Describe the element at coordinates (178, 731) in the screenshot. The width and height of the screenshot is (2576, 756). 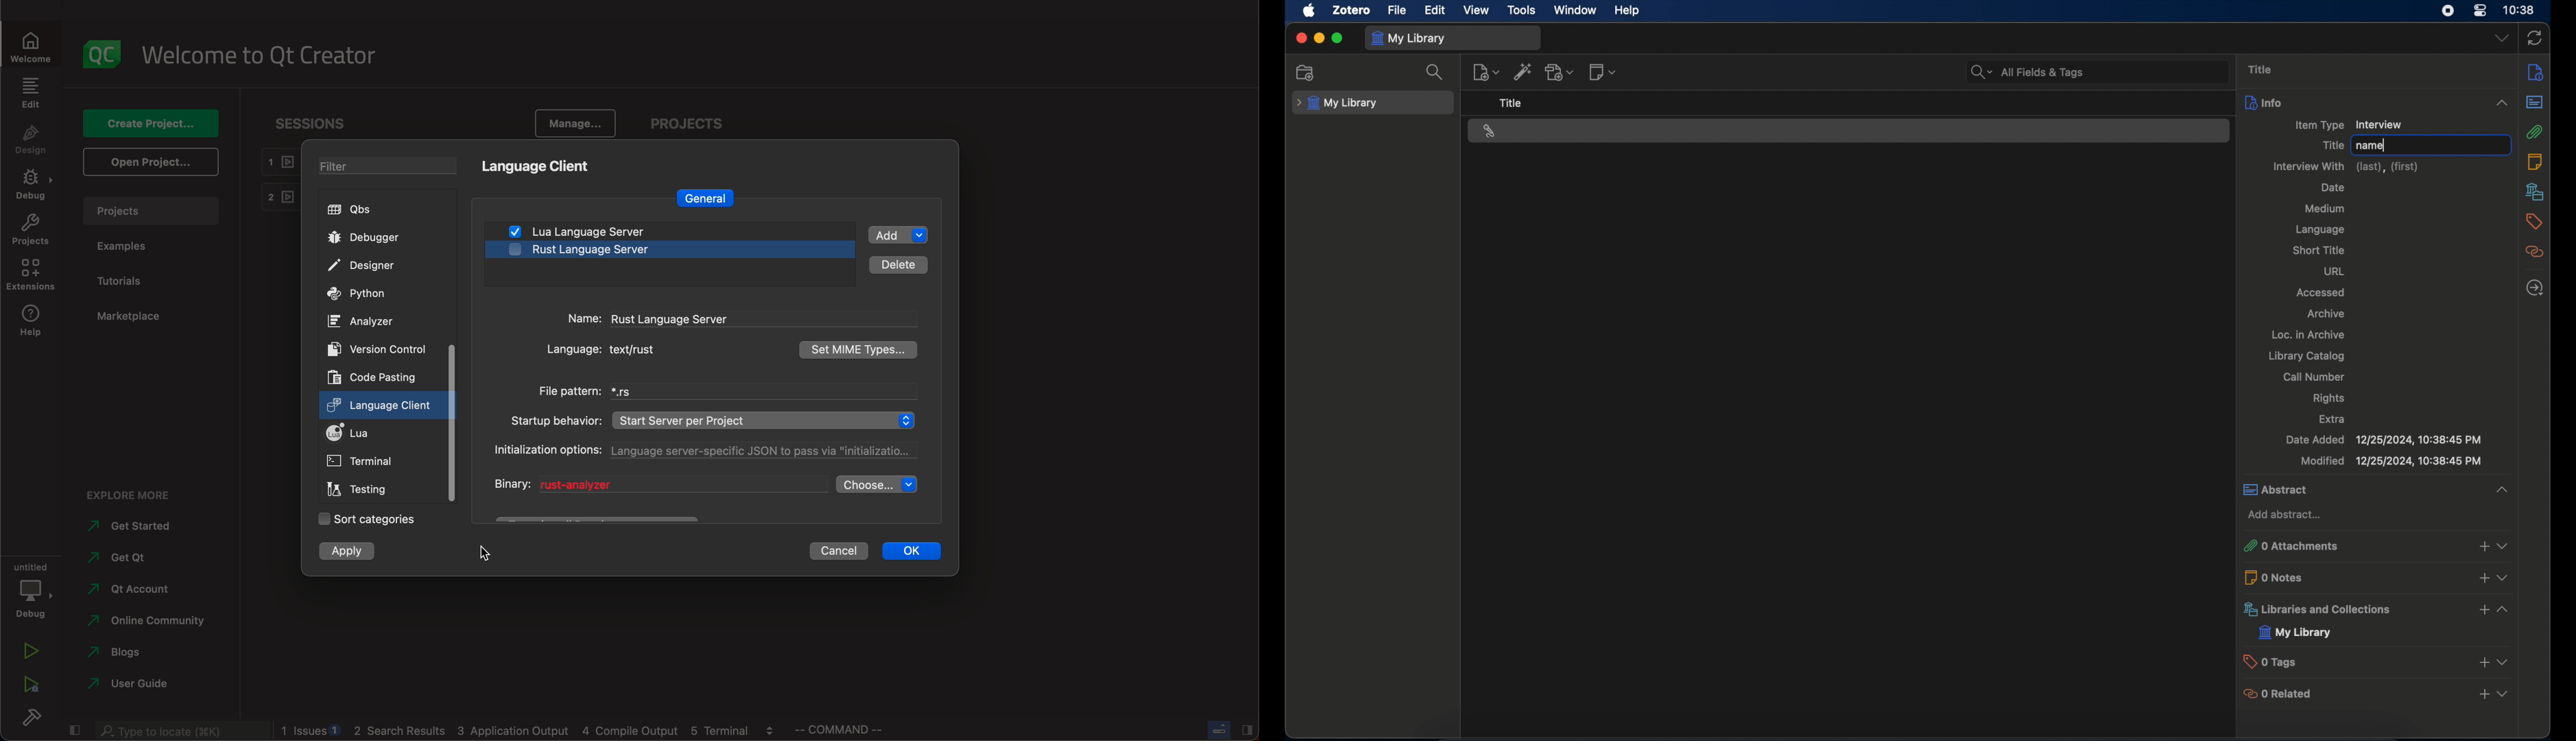
I see `search bar` at that location.